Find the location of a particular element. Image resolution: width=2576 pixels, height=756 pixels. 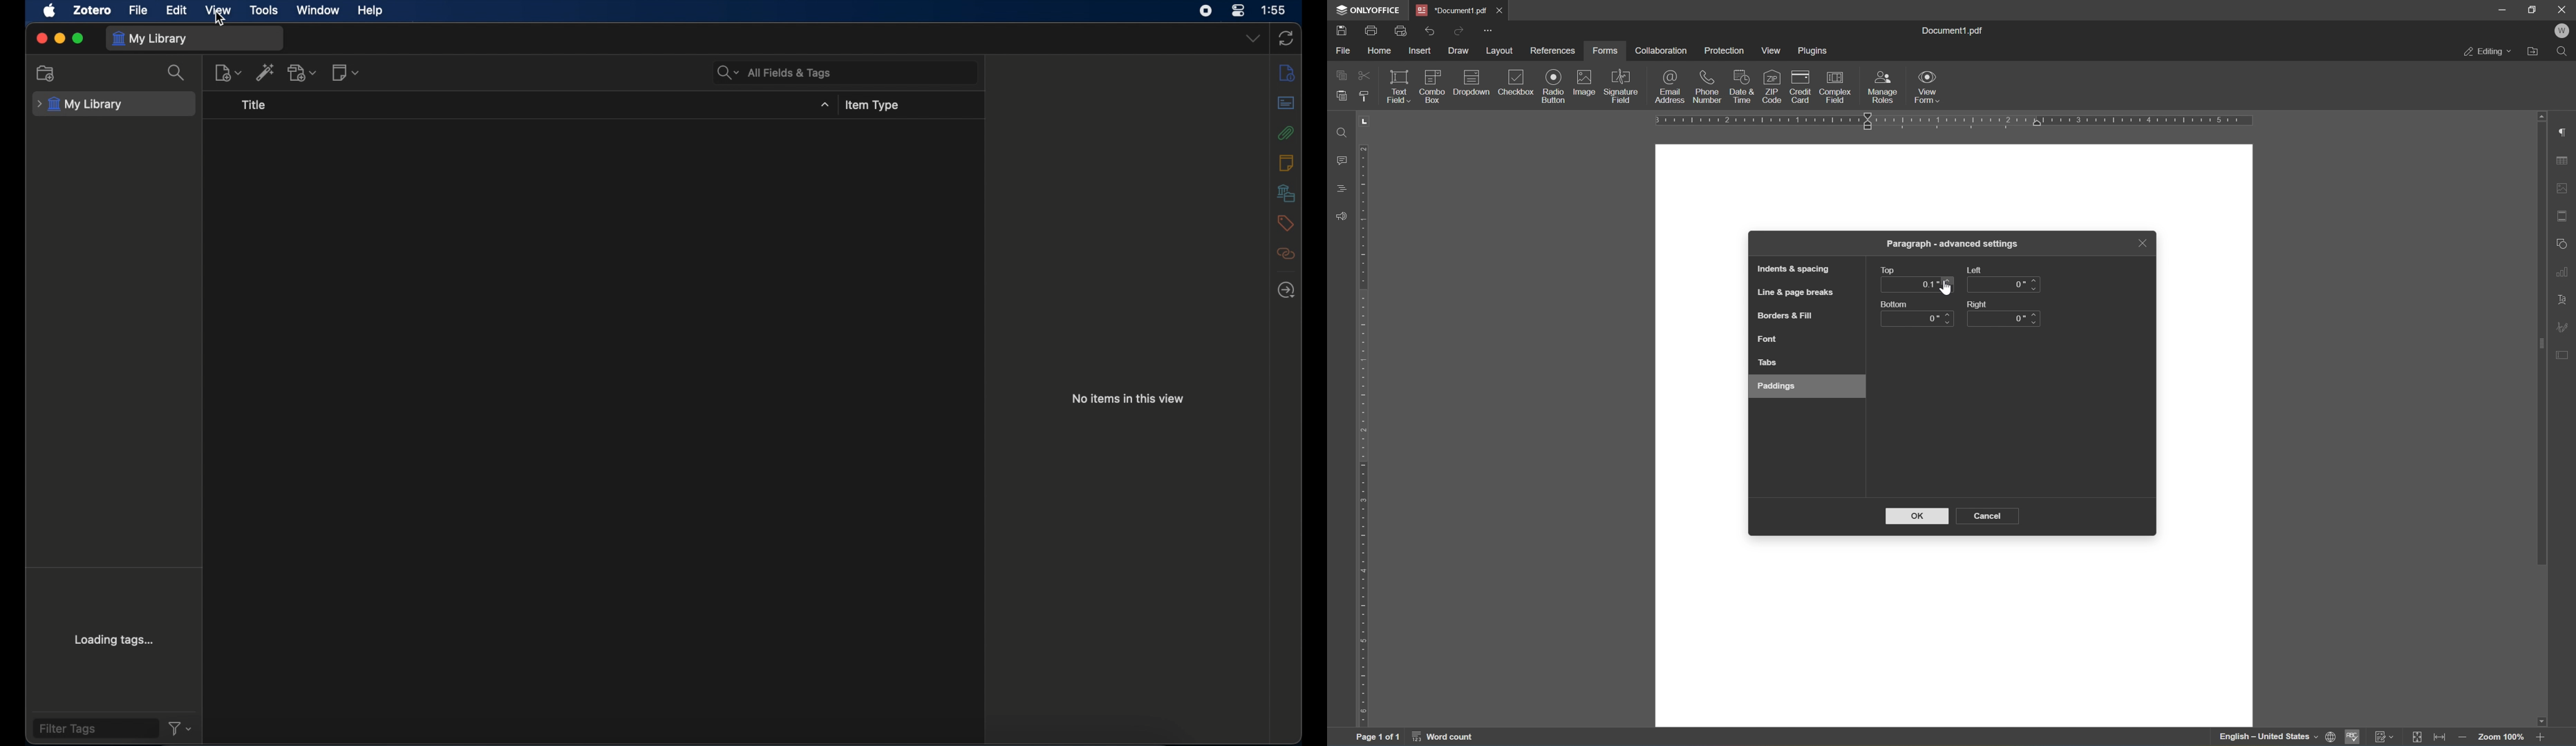

word count is located at coordinates (1451, 738).